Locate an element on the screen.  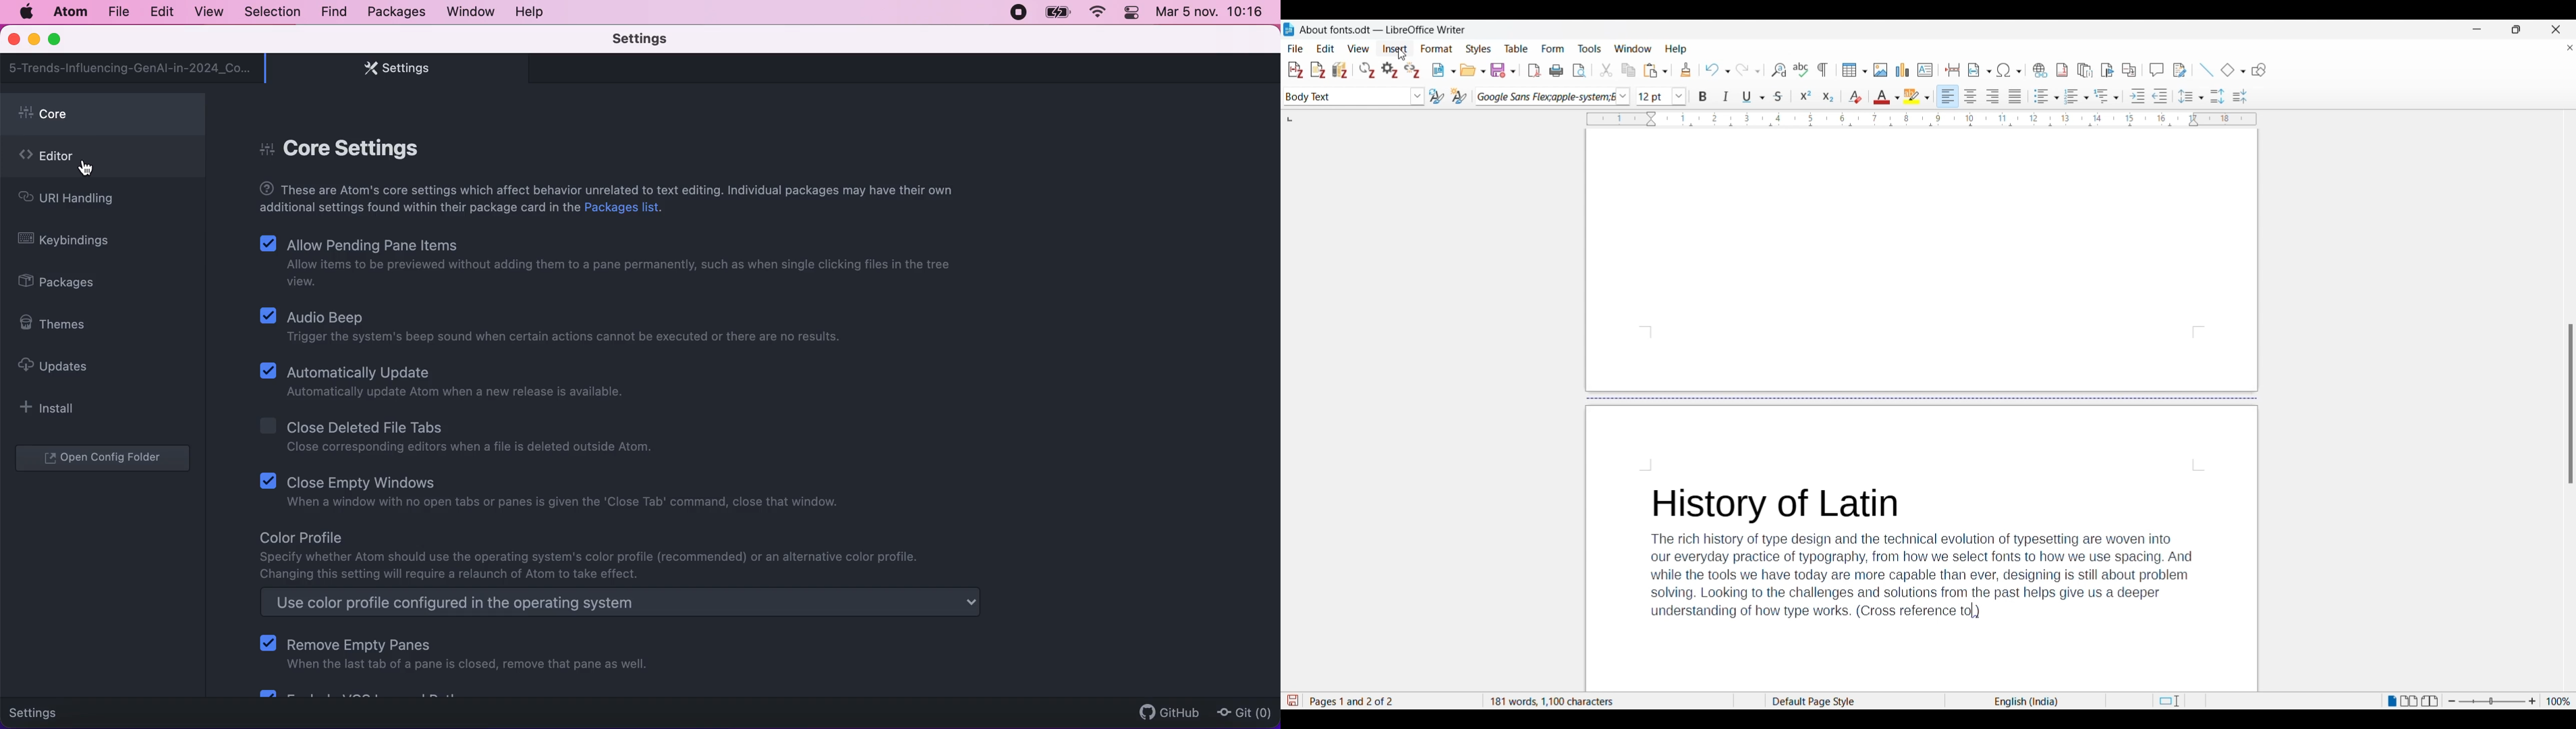
Paragraph style options is located at coordinates (1418, 97).